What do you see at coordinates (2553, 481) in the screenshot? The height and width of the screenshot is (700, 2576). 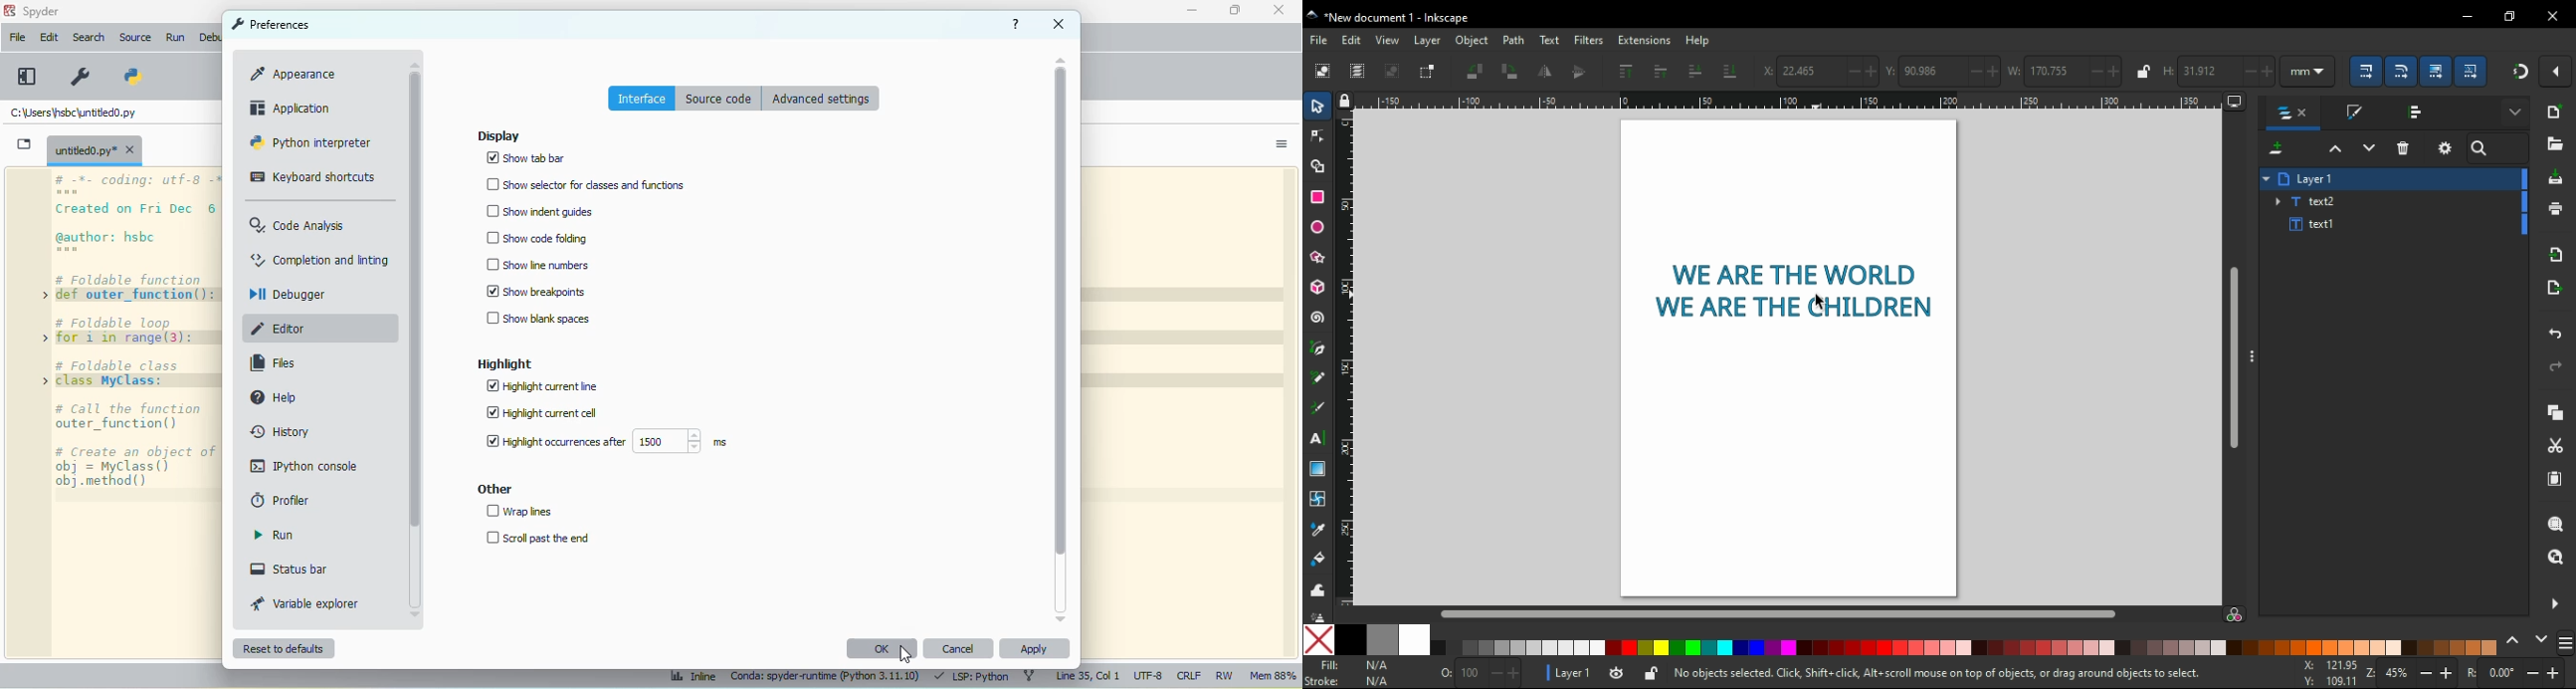 I see `paste` at bounding box center [2553, 481].